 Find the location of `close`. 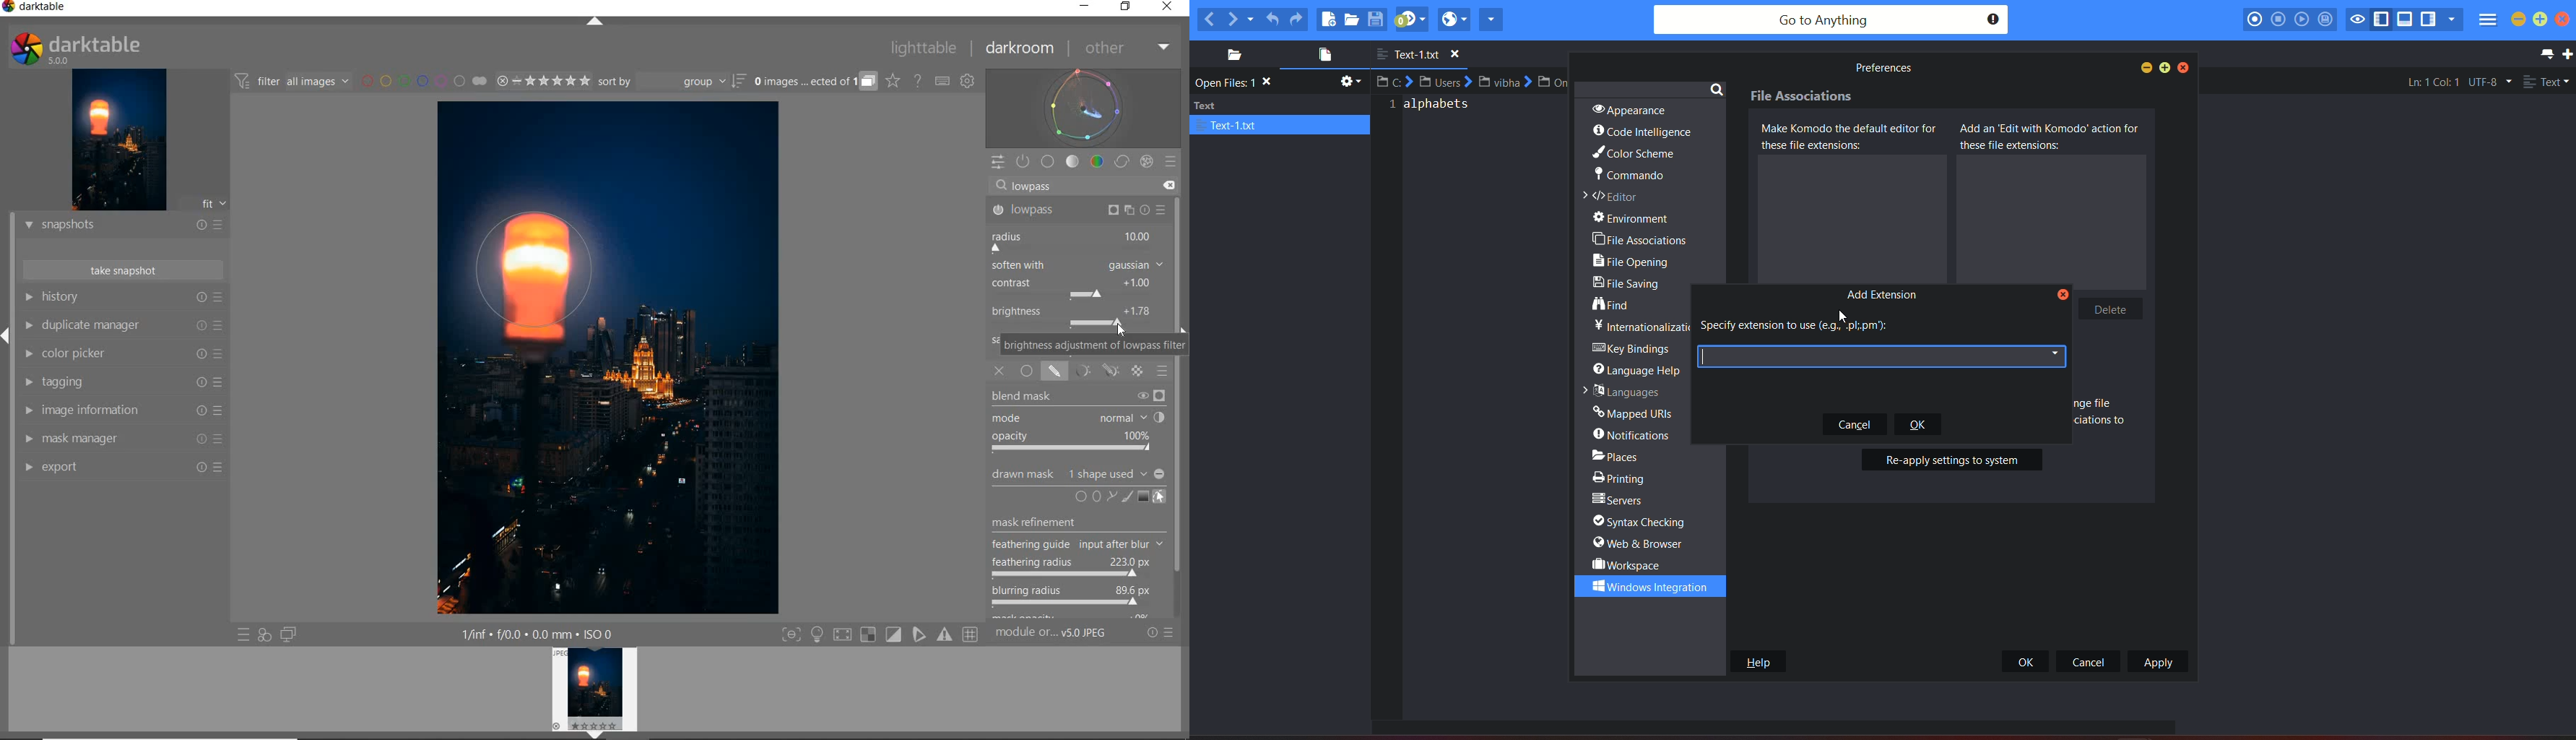

close is located at coordinates (2185, 67).